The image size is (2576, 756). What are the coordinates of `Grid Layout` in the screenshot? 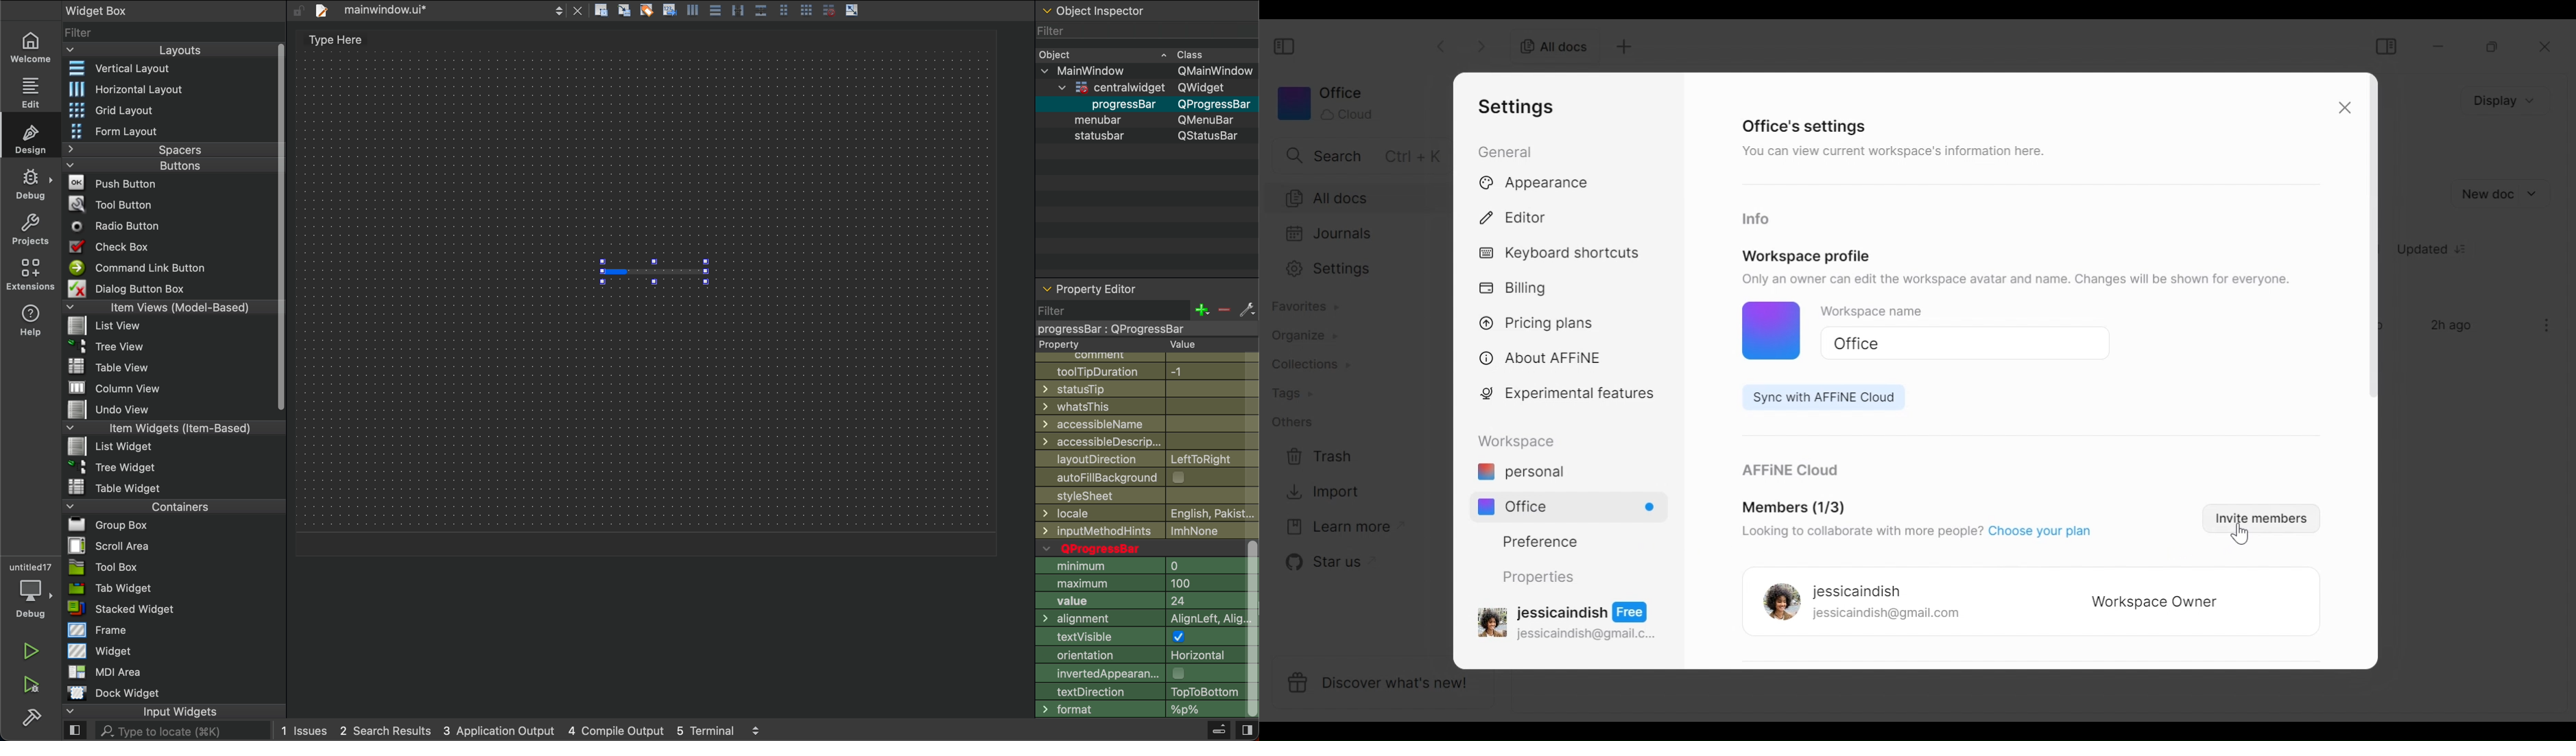 It's located at (138, 109).